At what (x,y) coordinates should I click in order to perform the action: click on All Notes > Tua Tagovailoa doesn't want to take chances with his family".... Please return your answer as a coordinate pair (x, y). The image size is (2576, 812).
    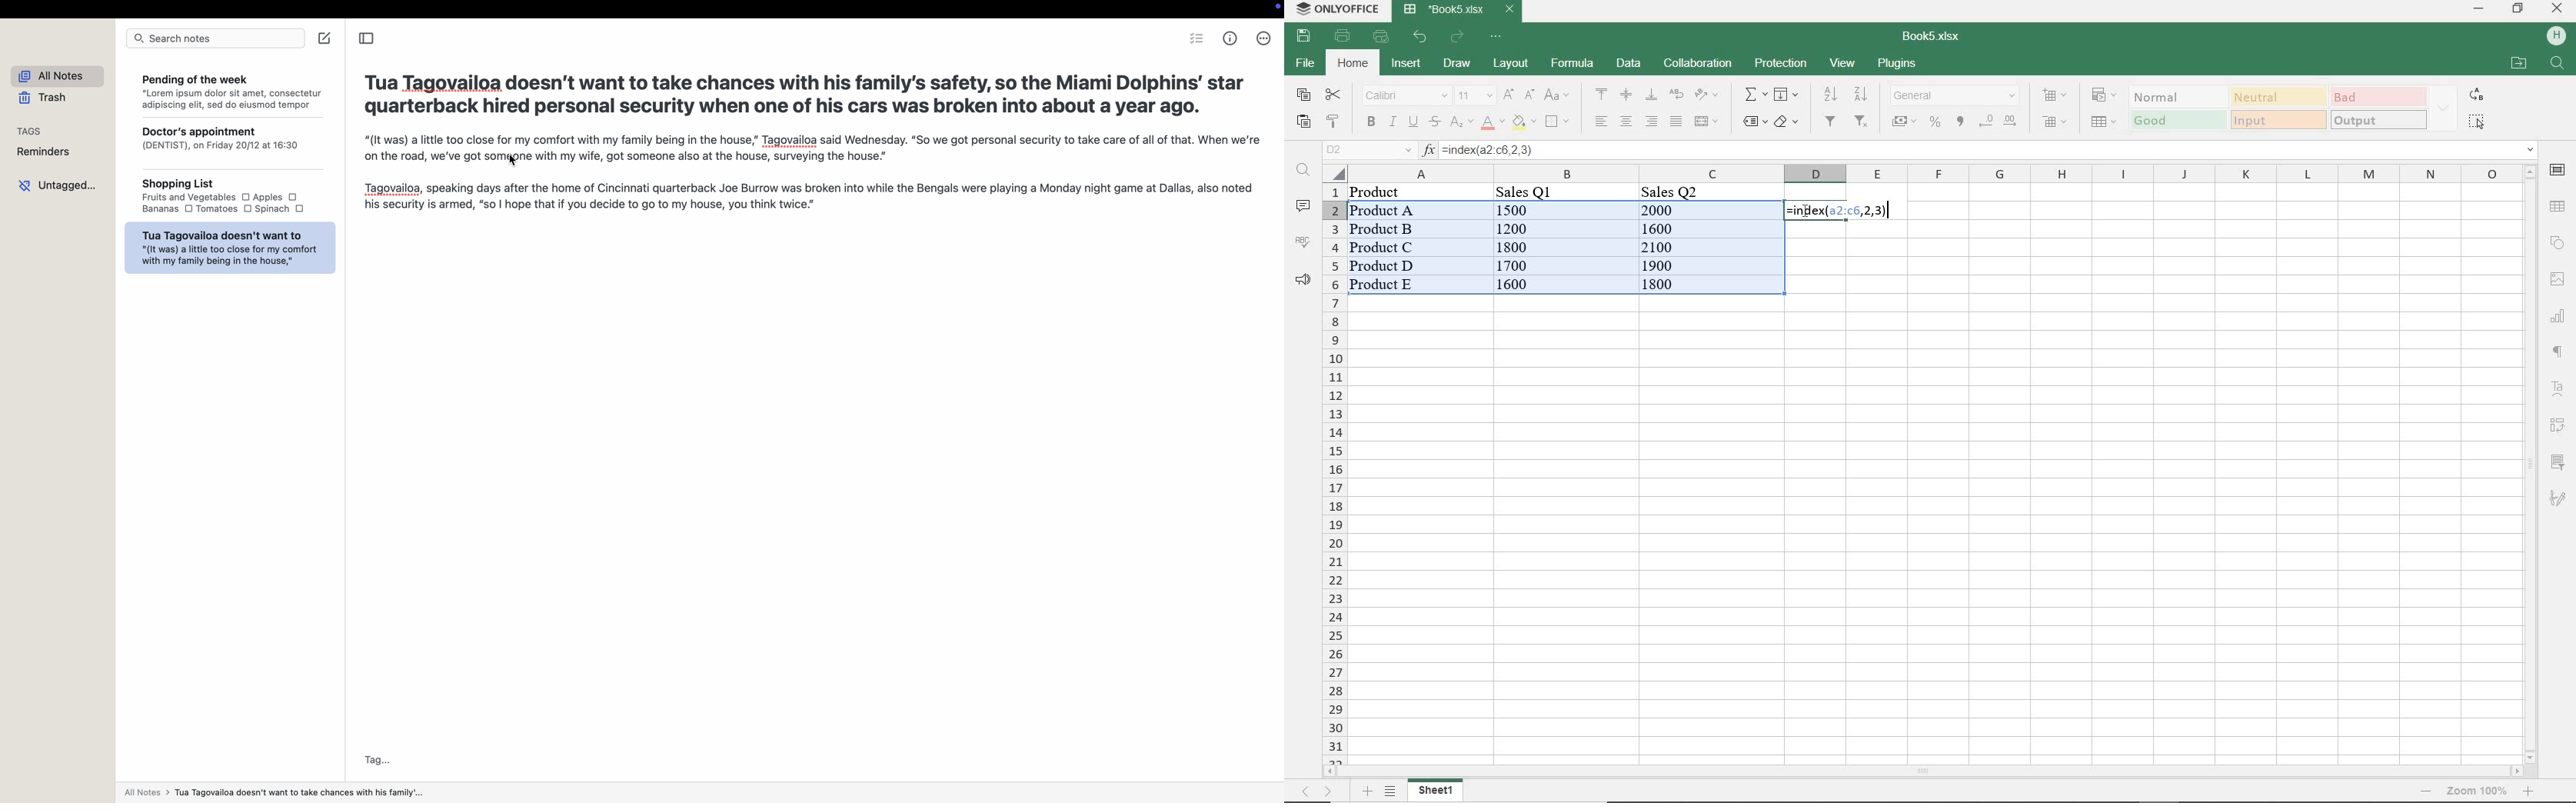
    Looking at the image, I should click on (275, 789).